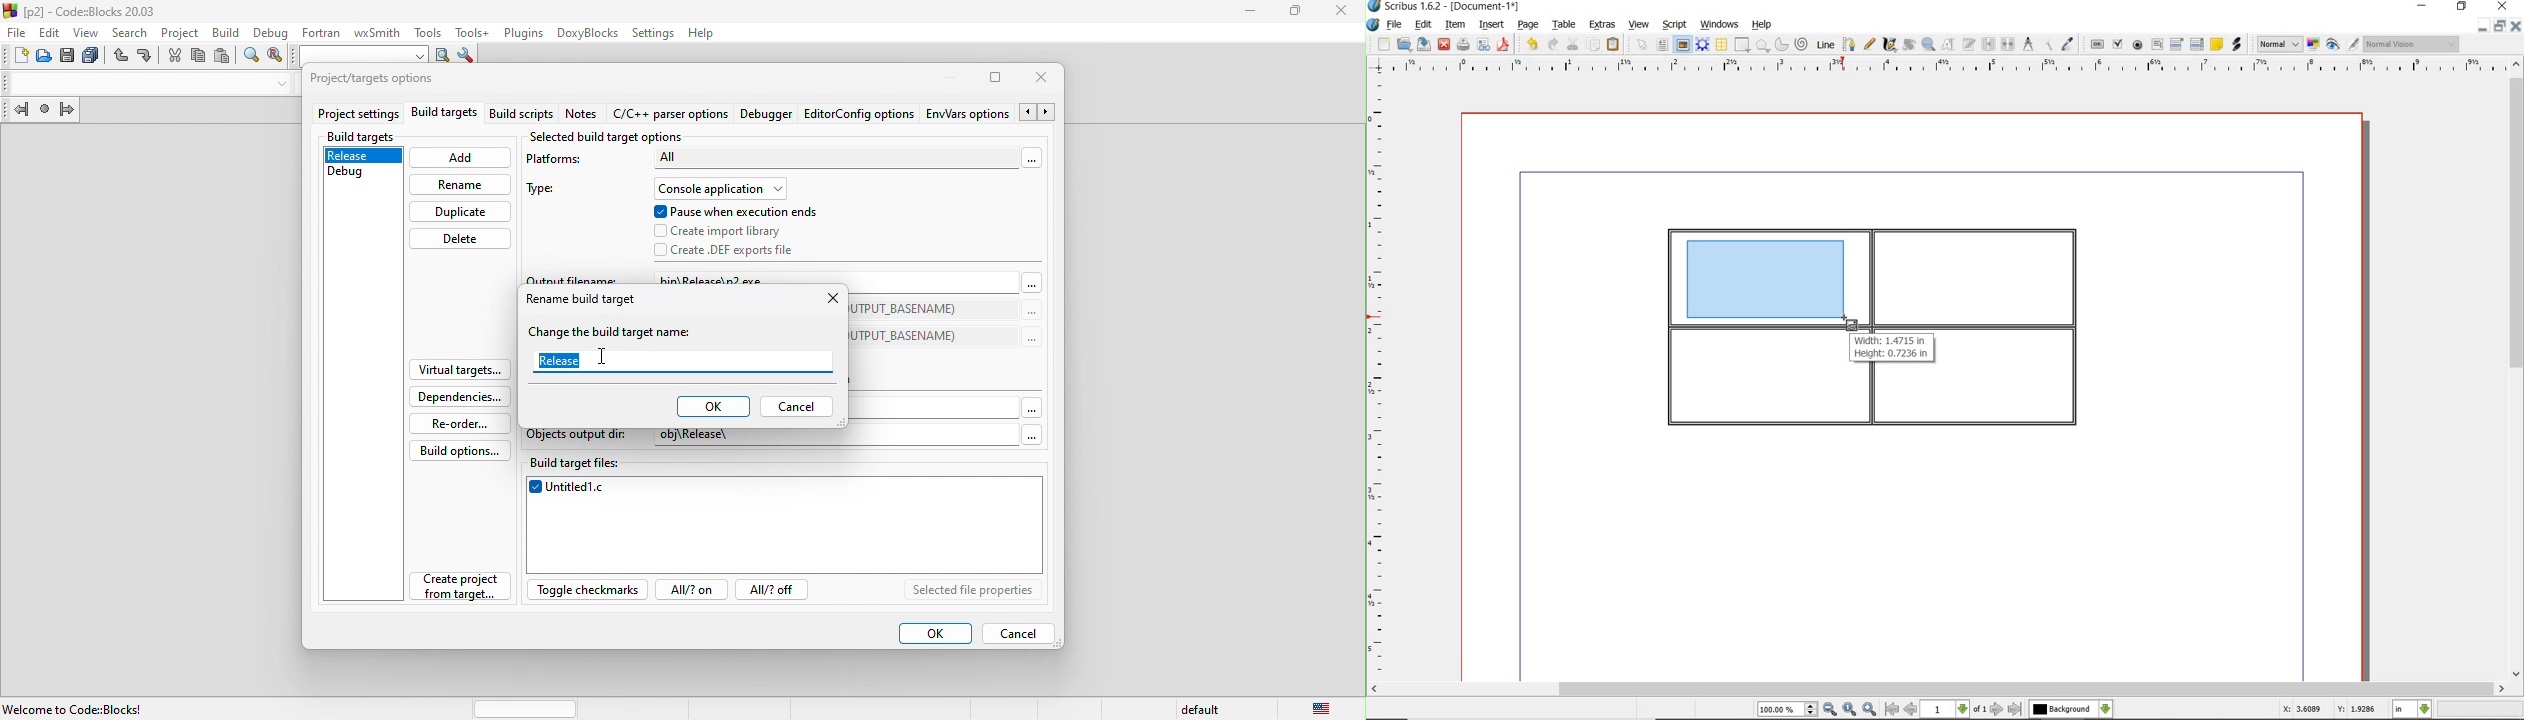 The height and width of the screenshot is (728, 2548). I want to click on visual appearance of the display, so click(2410, 44).